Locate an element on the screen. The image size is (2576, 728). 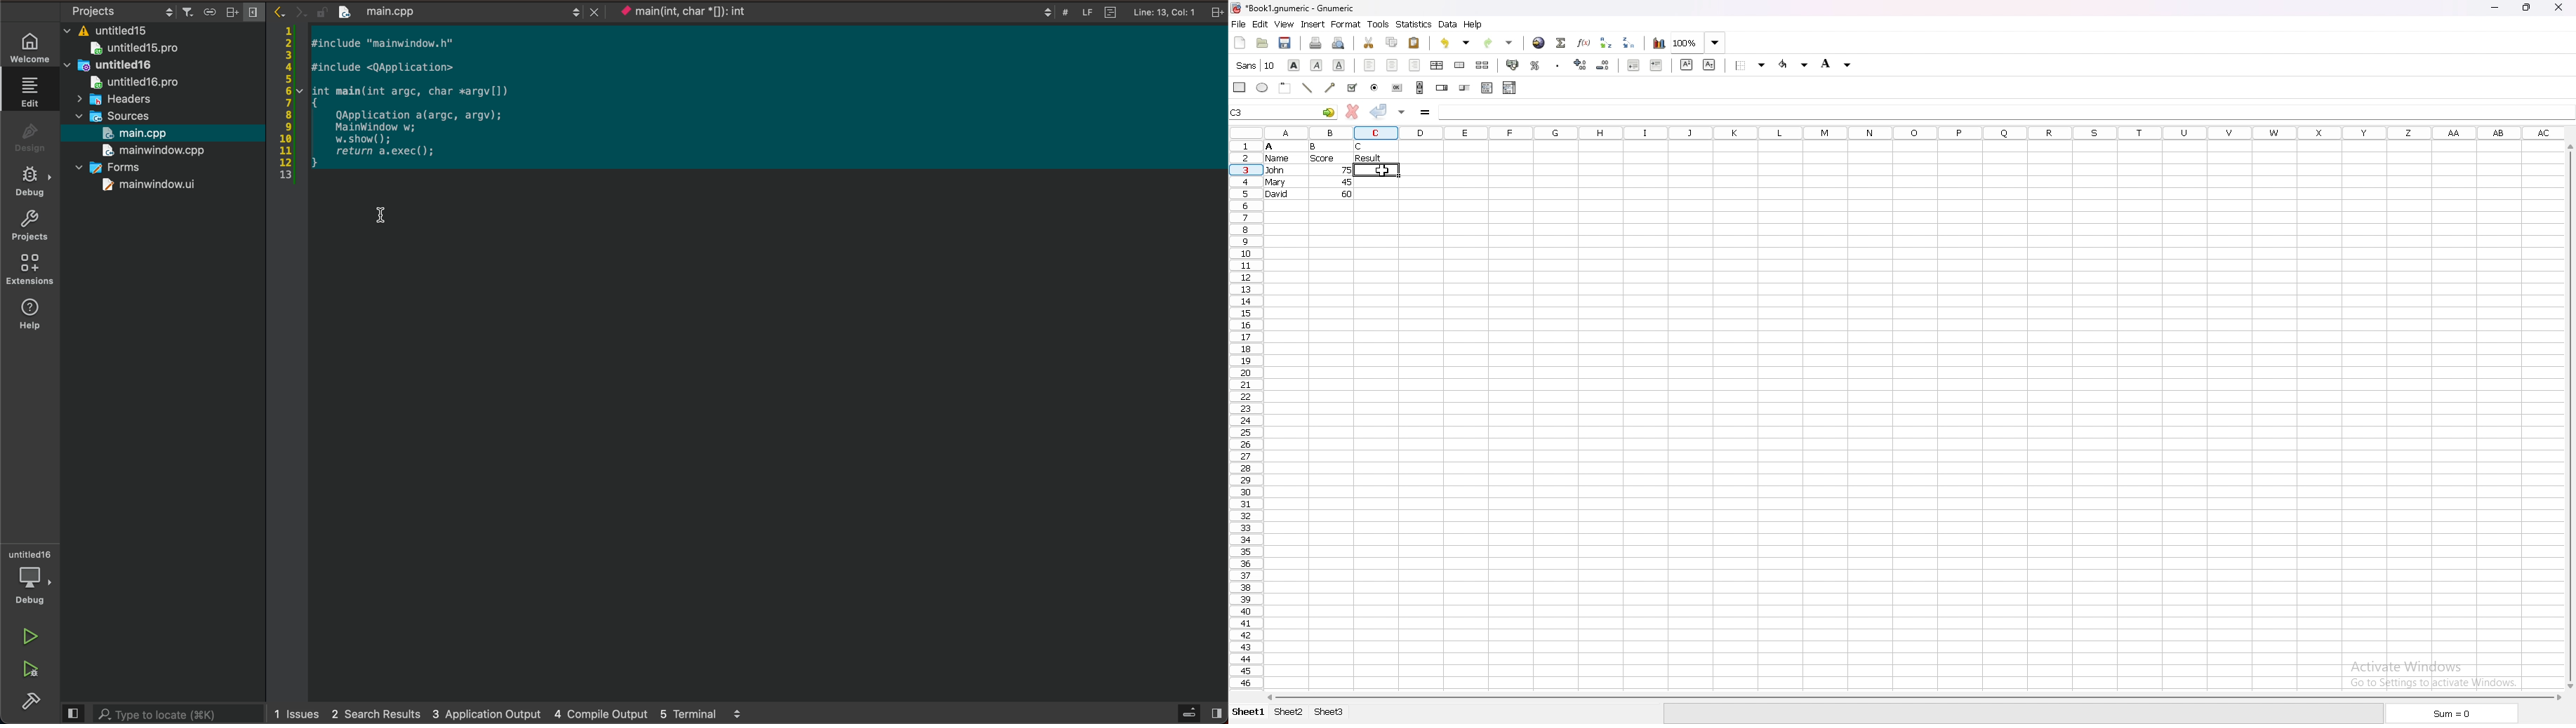
font is located at coordinates (1256, 65).